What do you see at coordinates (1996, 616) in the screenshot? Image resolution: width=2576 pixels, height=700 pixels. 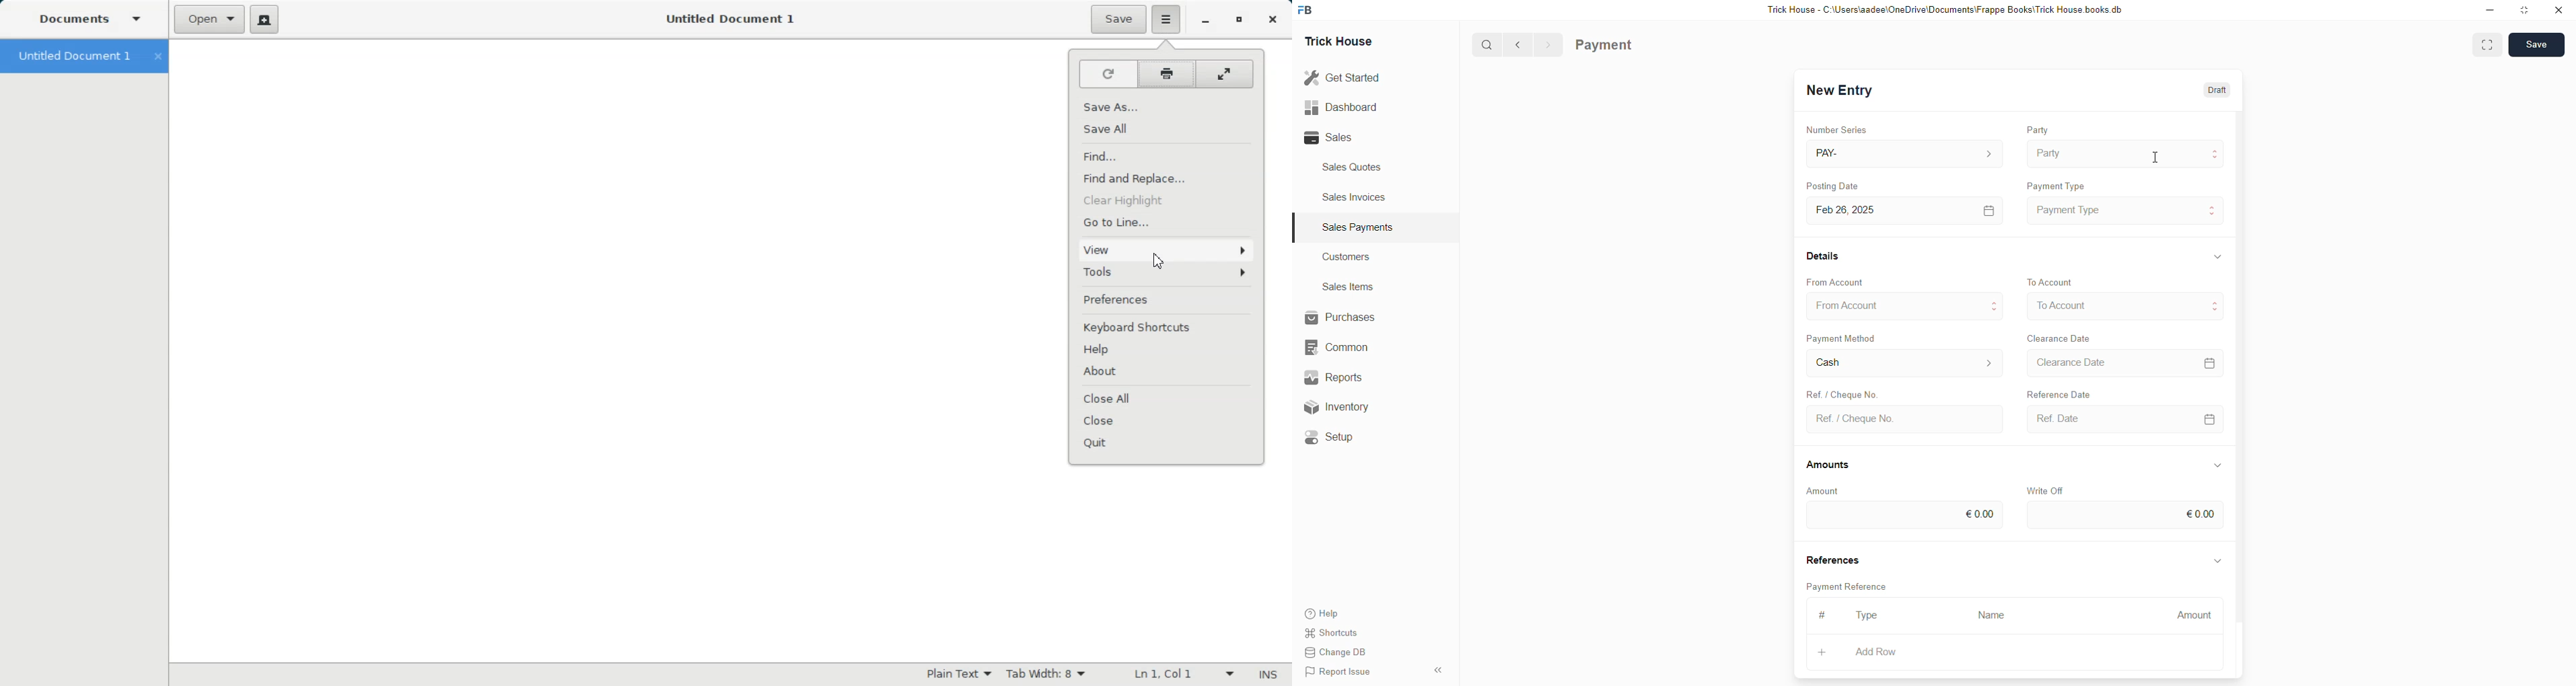 I see `Name` at bounding box center [1996, 616].